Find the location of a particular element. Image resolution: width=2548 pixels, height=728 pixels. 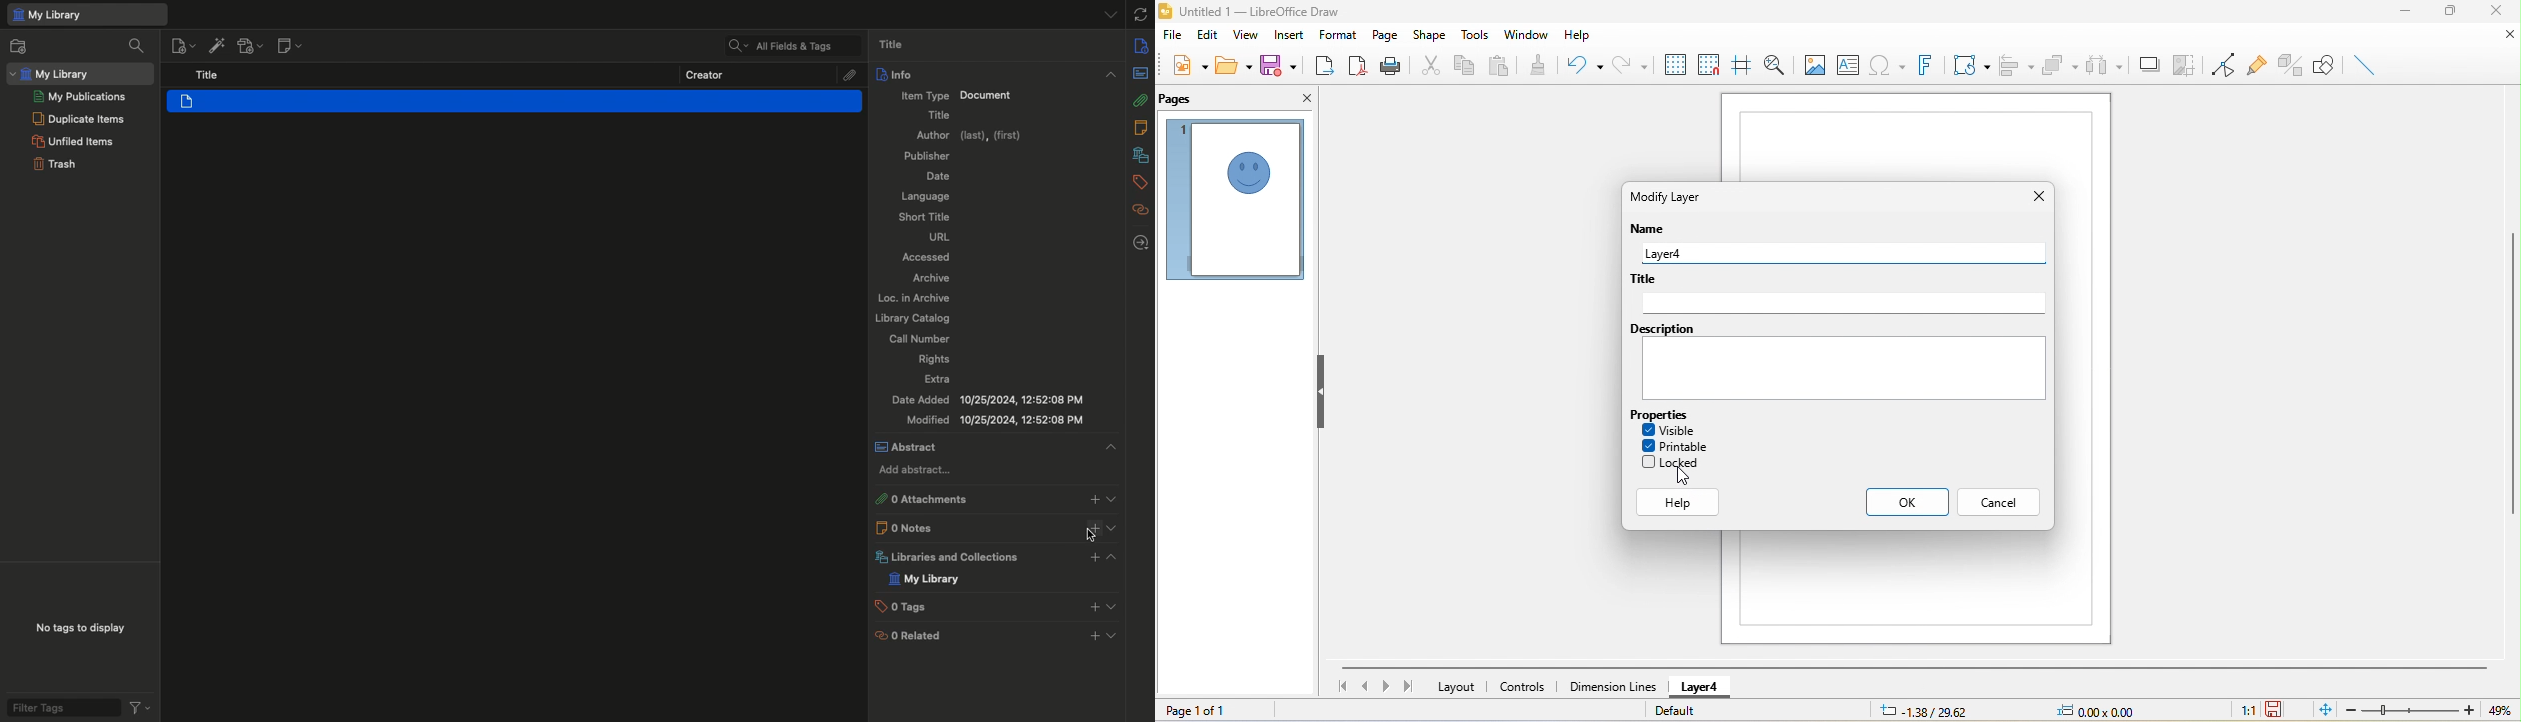

1:1 is located at coordinates (2247, 711).